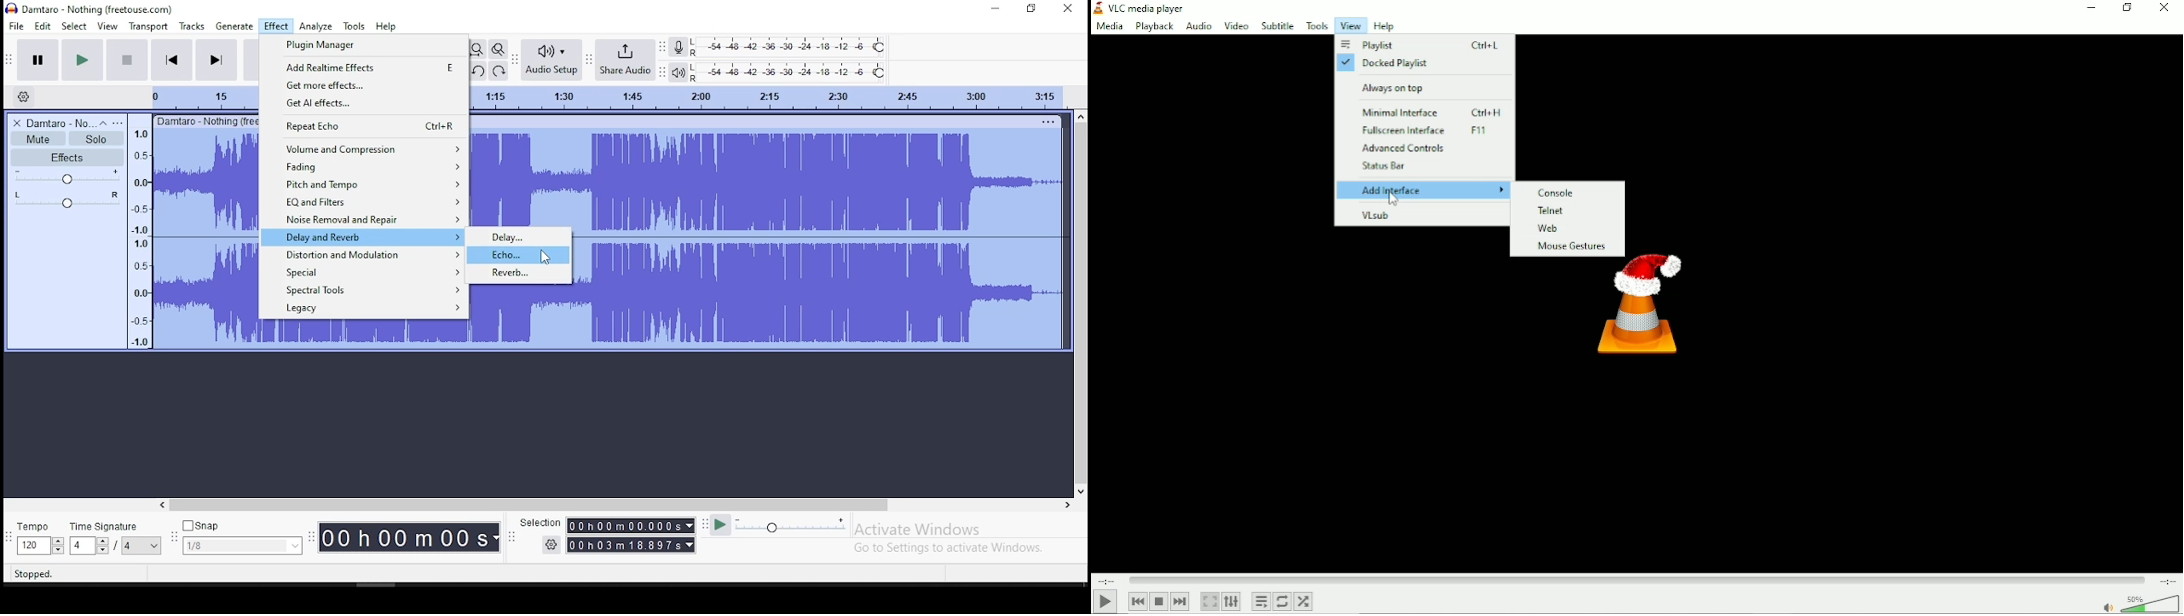 This screenshot has width=2184, height=616. Describe the element at coordinates (1570, 210) in the screenshot. I see `Telnet` at that location.